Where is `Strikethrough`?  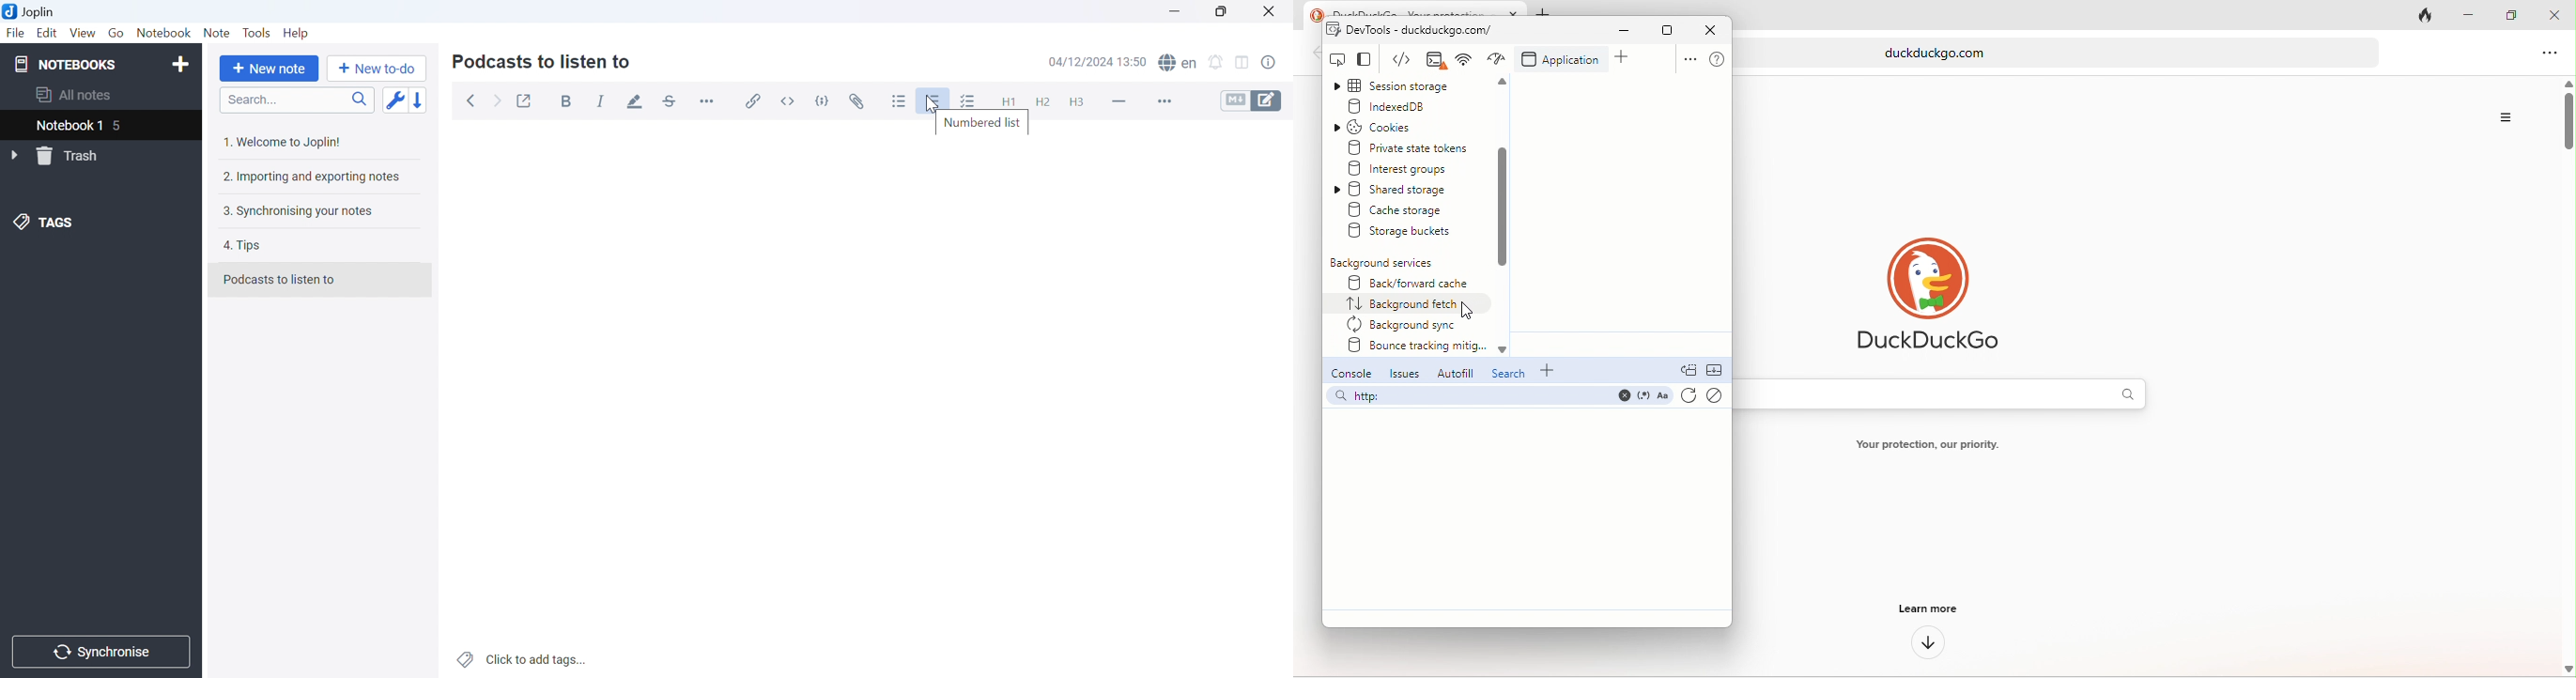 Strikethrough is located at coordinates (671, 100).